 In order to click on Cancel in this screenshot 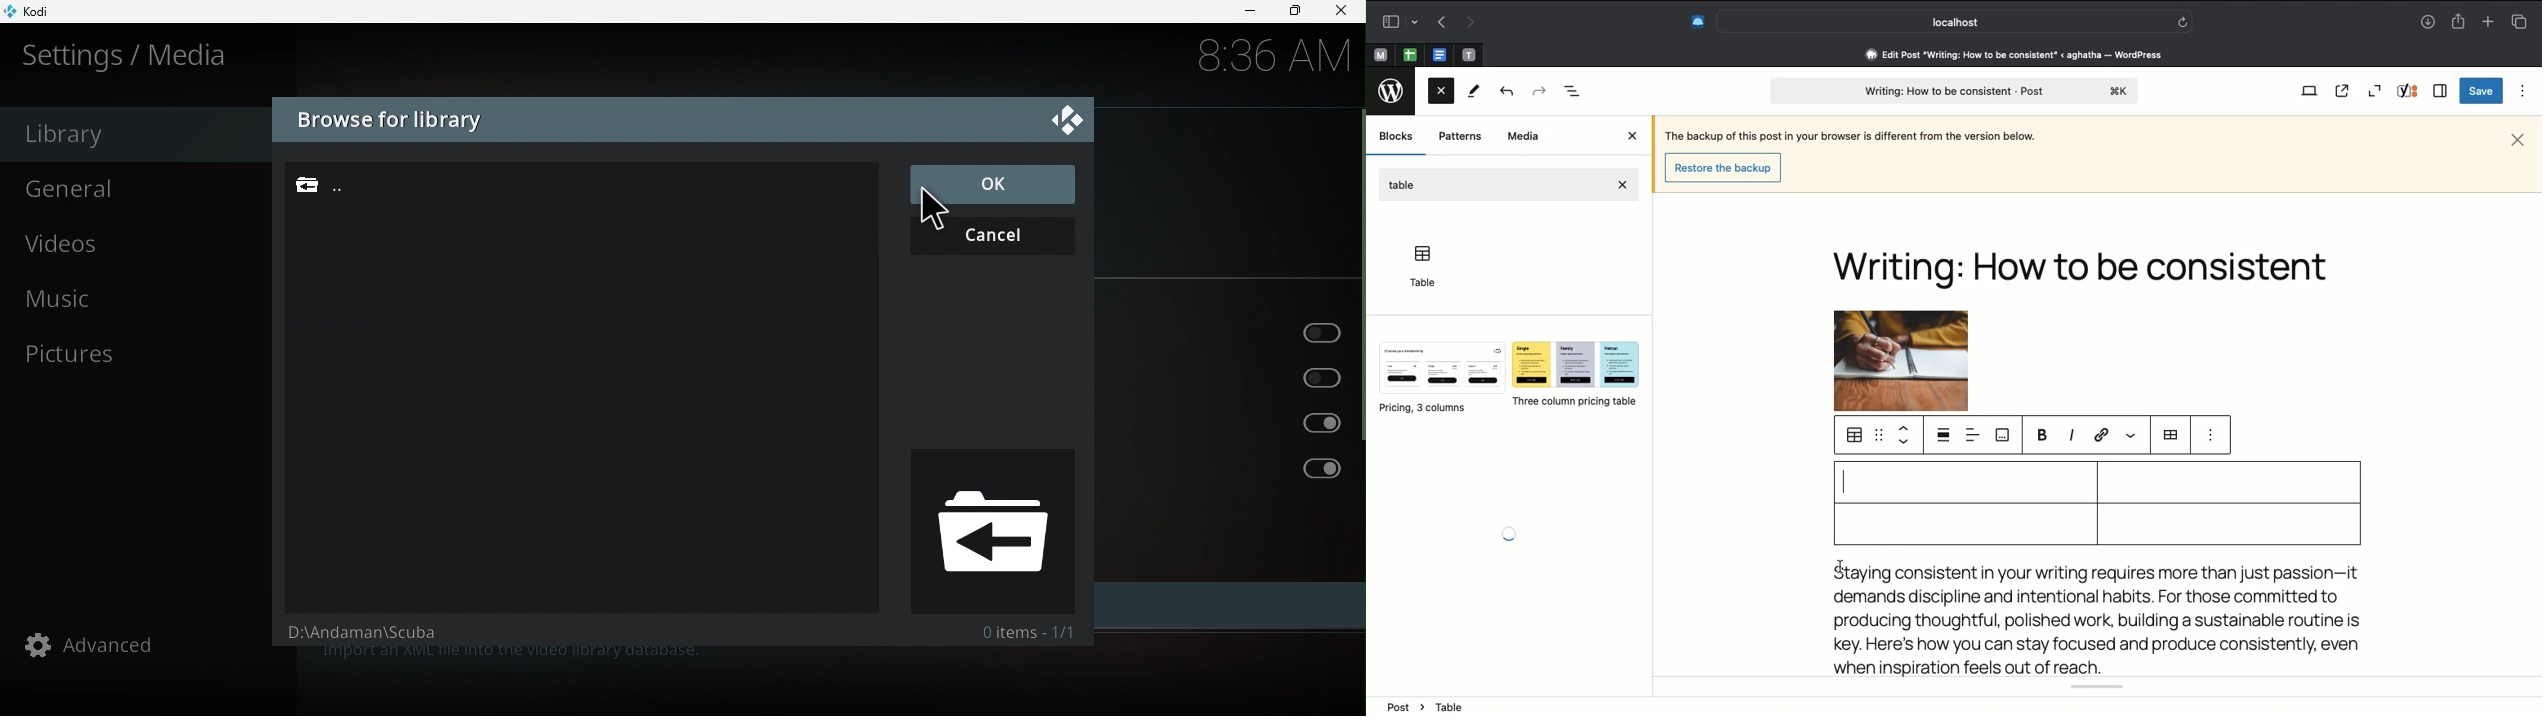, I will do `click(998, 234)`.